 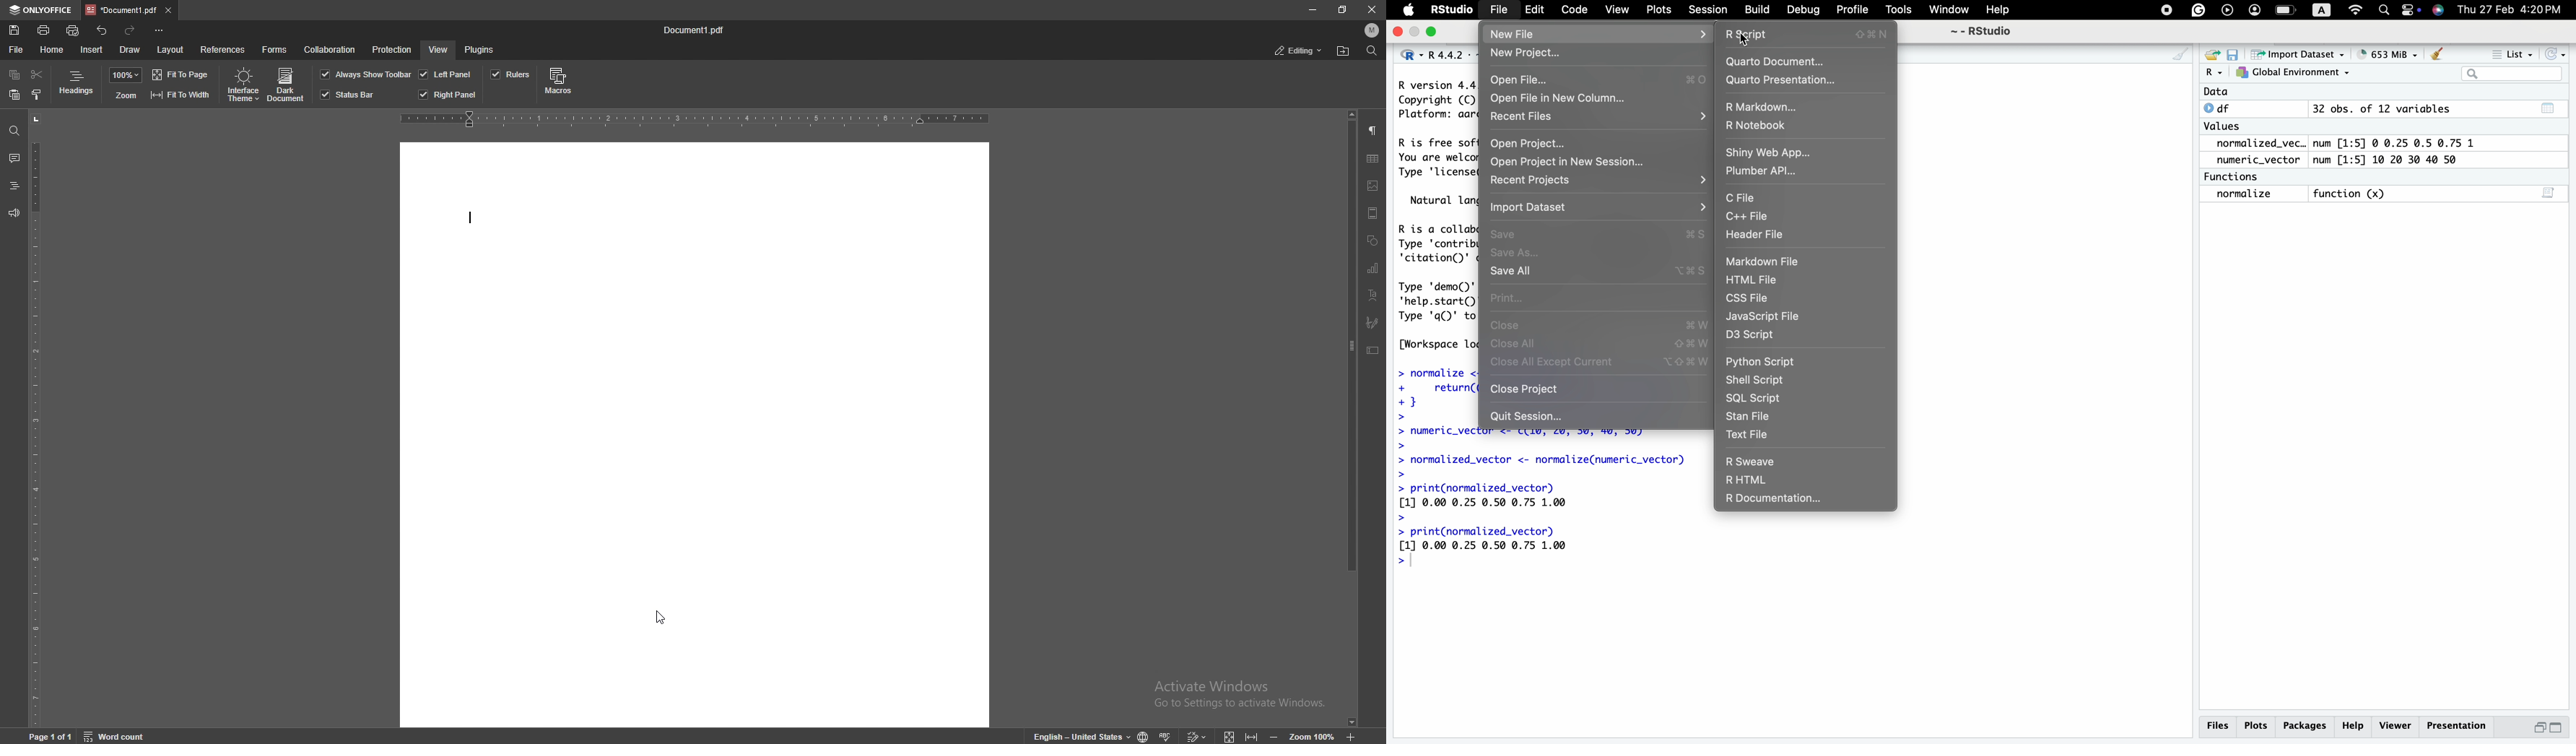 What do you see at coordinates (1999, 10) in the screenshot?
I see `Help` at bounding box center [1999, 10].